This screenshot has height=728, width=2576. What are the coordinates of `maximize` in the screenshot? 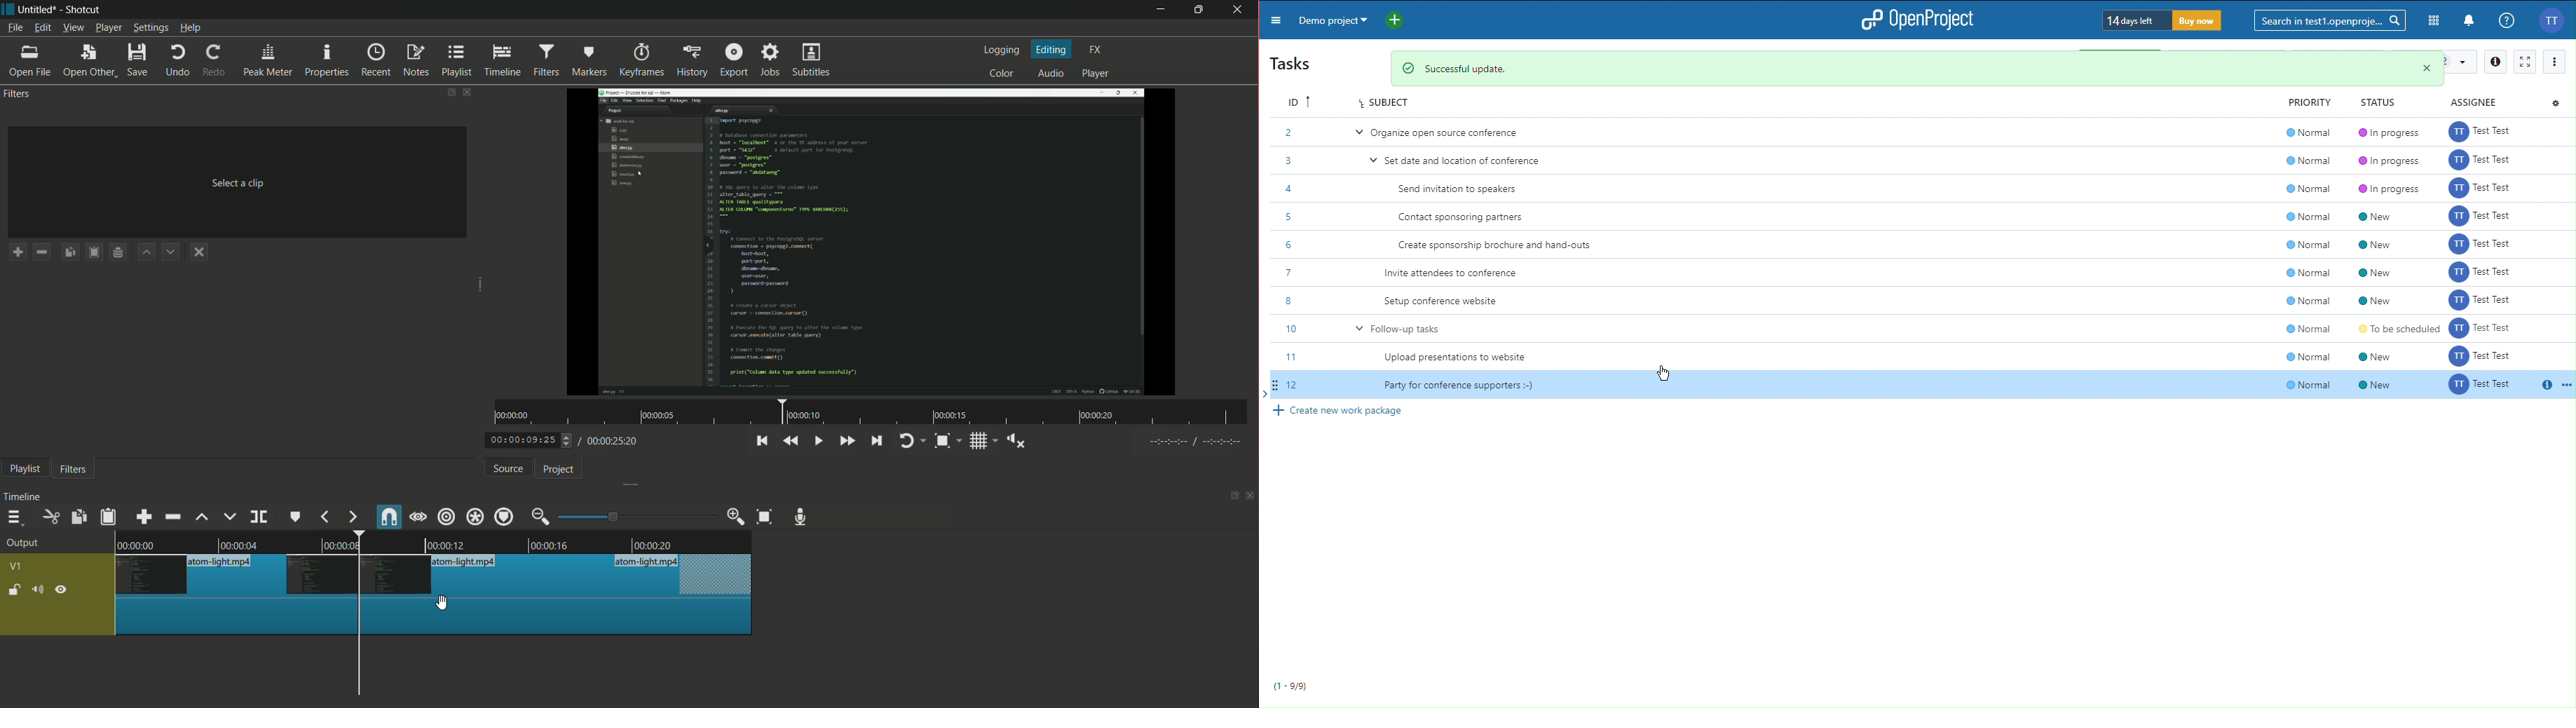 It's located at (1202, 10).